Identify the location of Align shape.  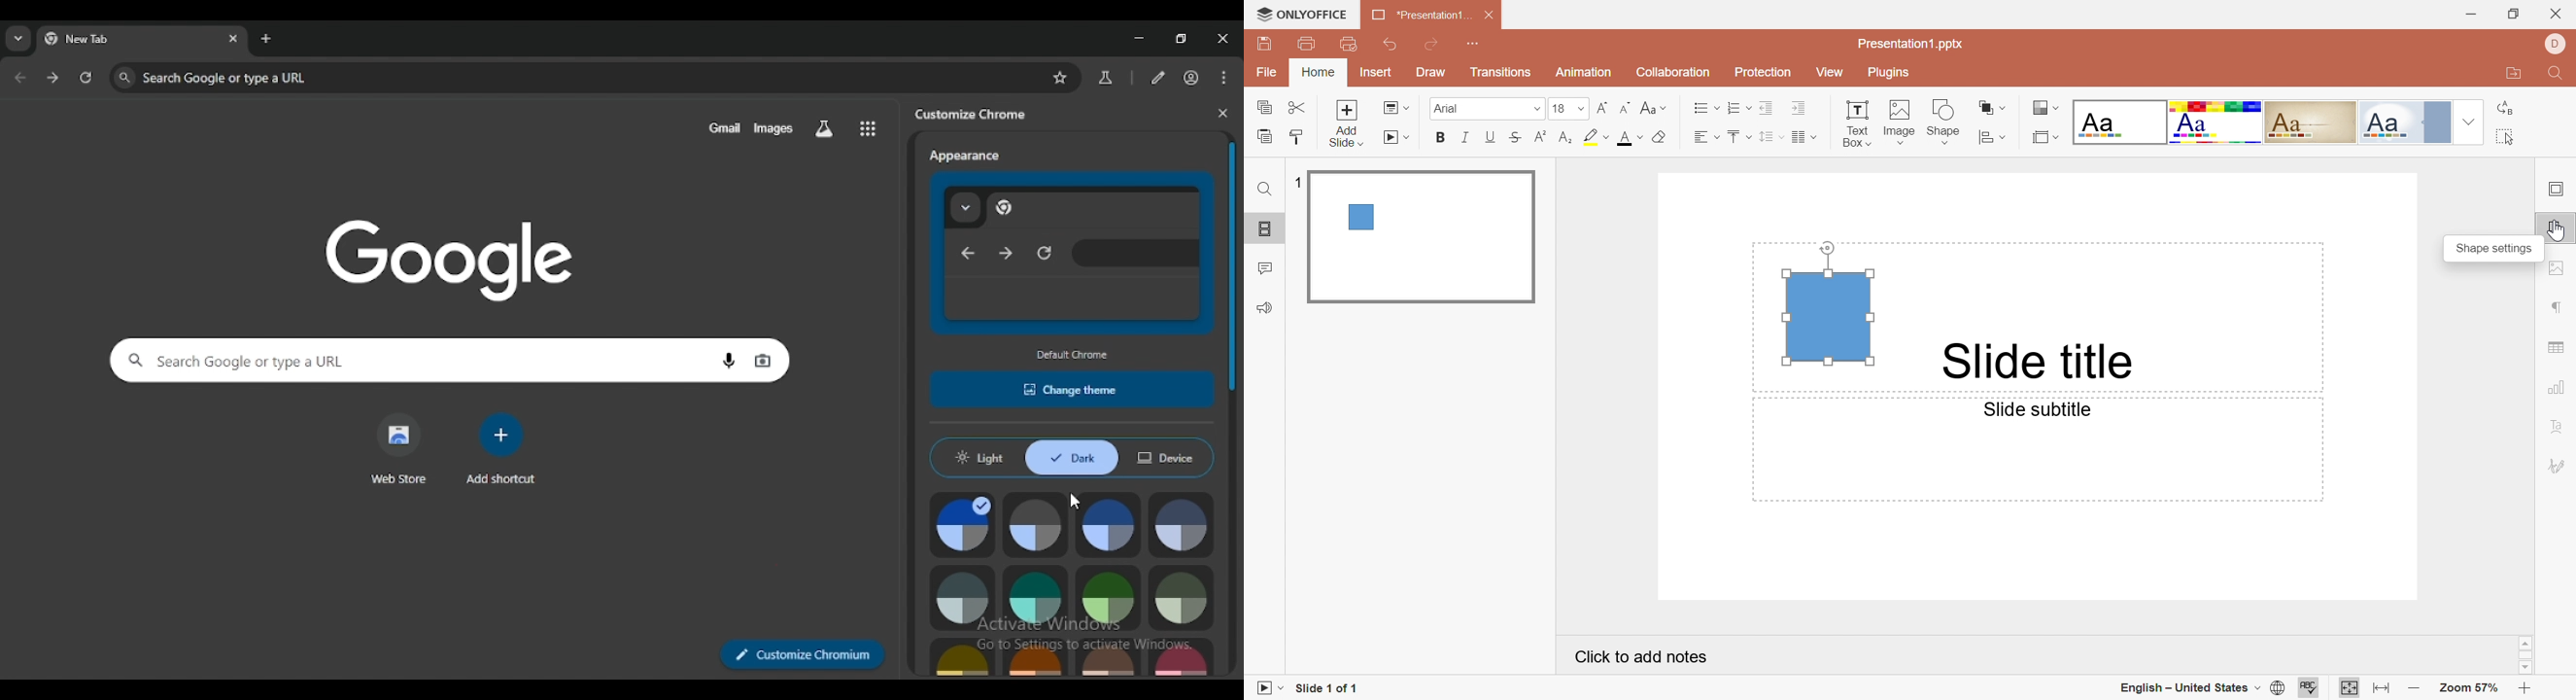
(1993, 138).